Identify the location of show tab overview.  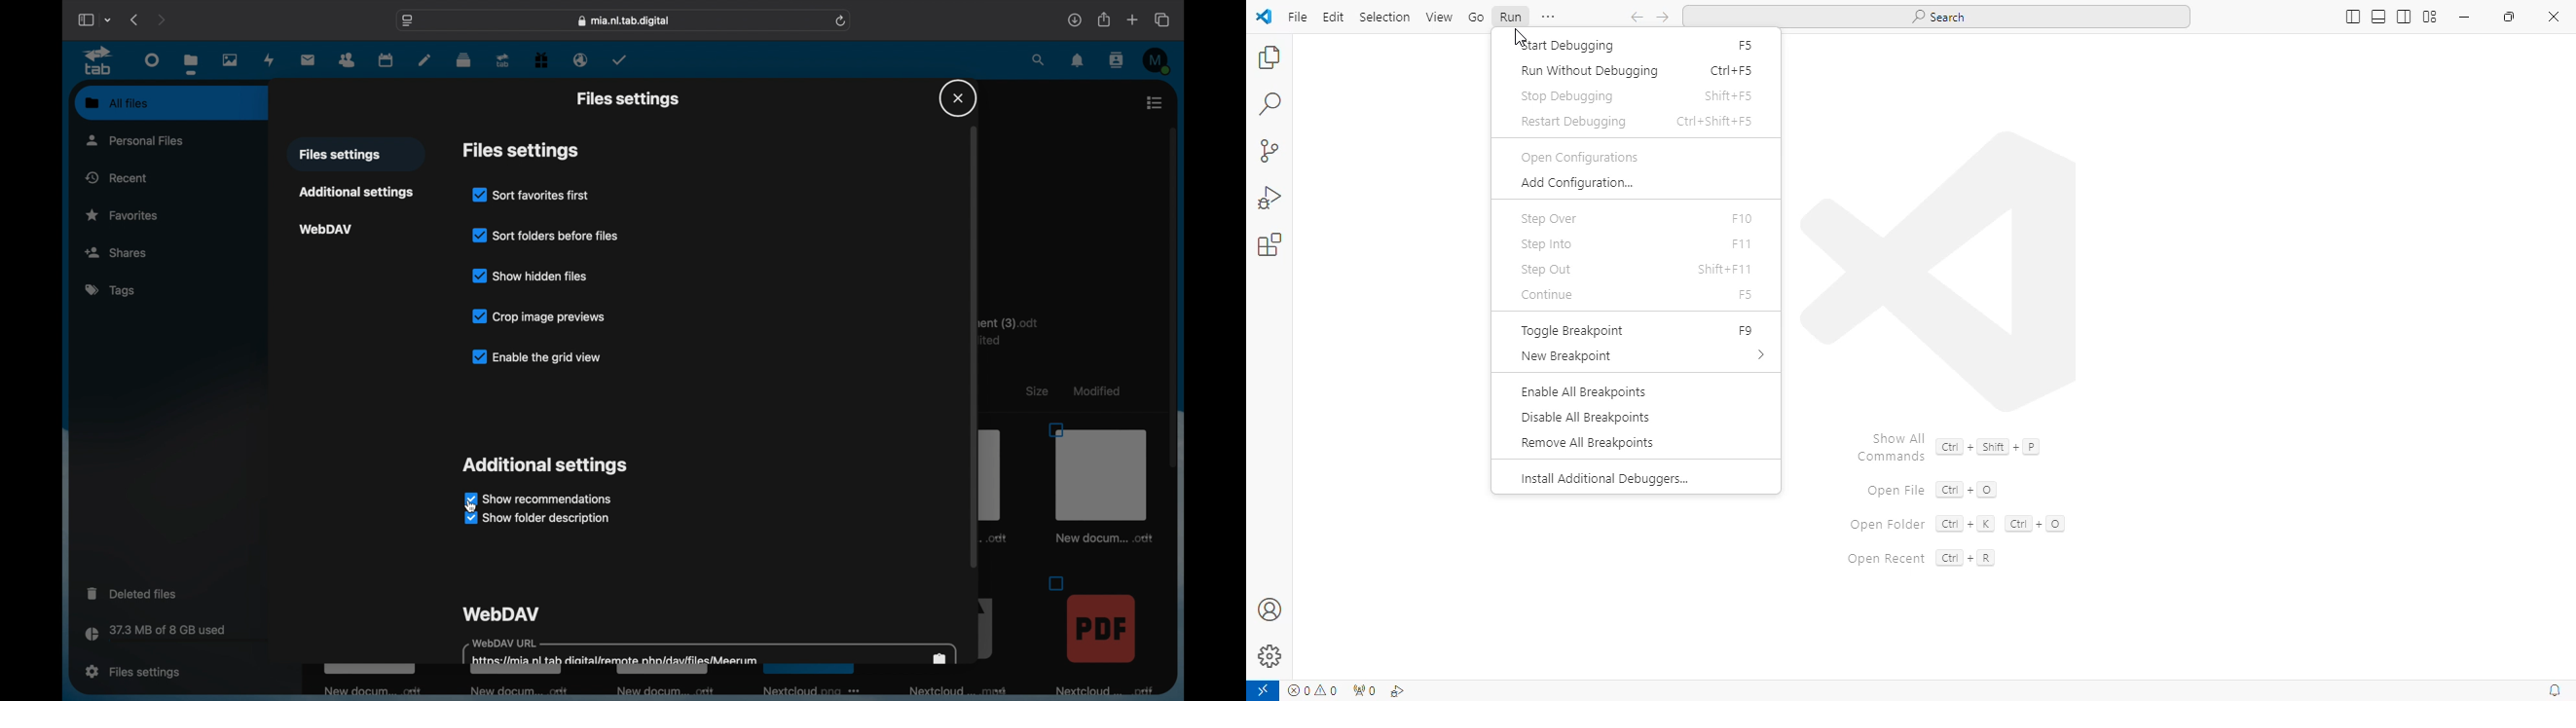
(1162, 19).